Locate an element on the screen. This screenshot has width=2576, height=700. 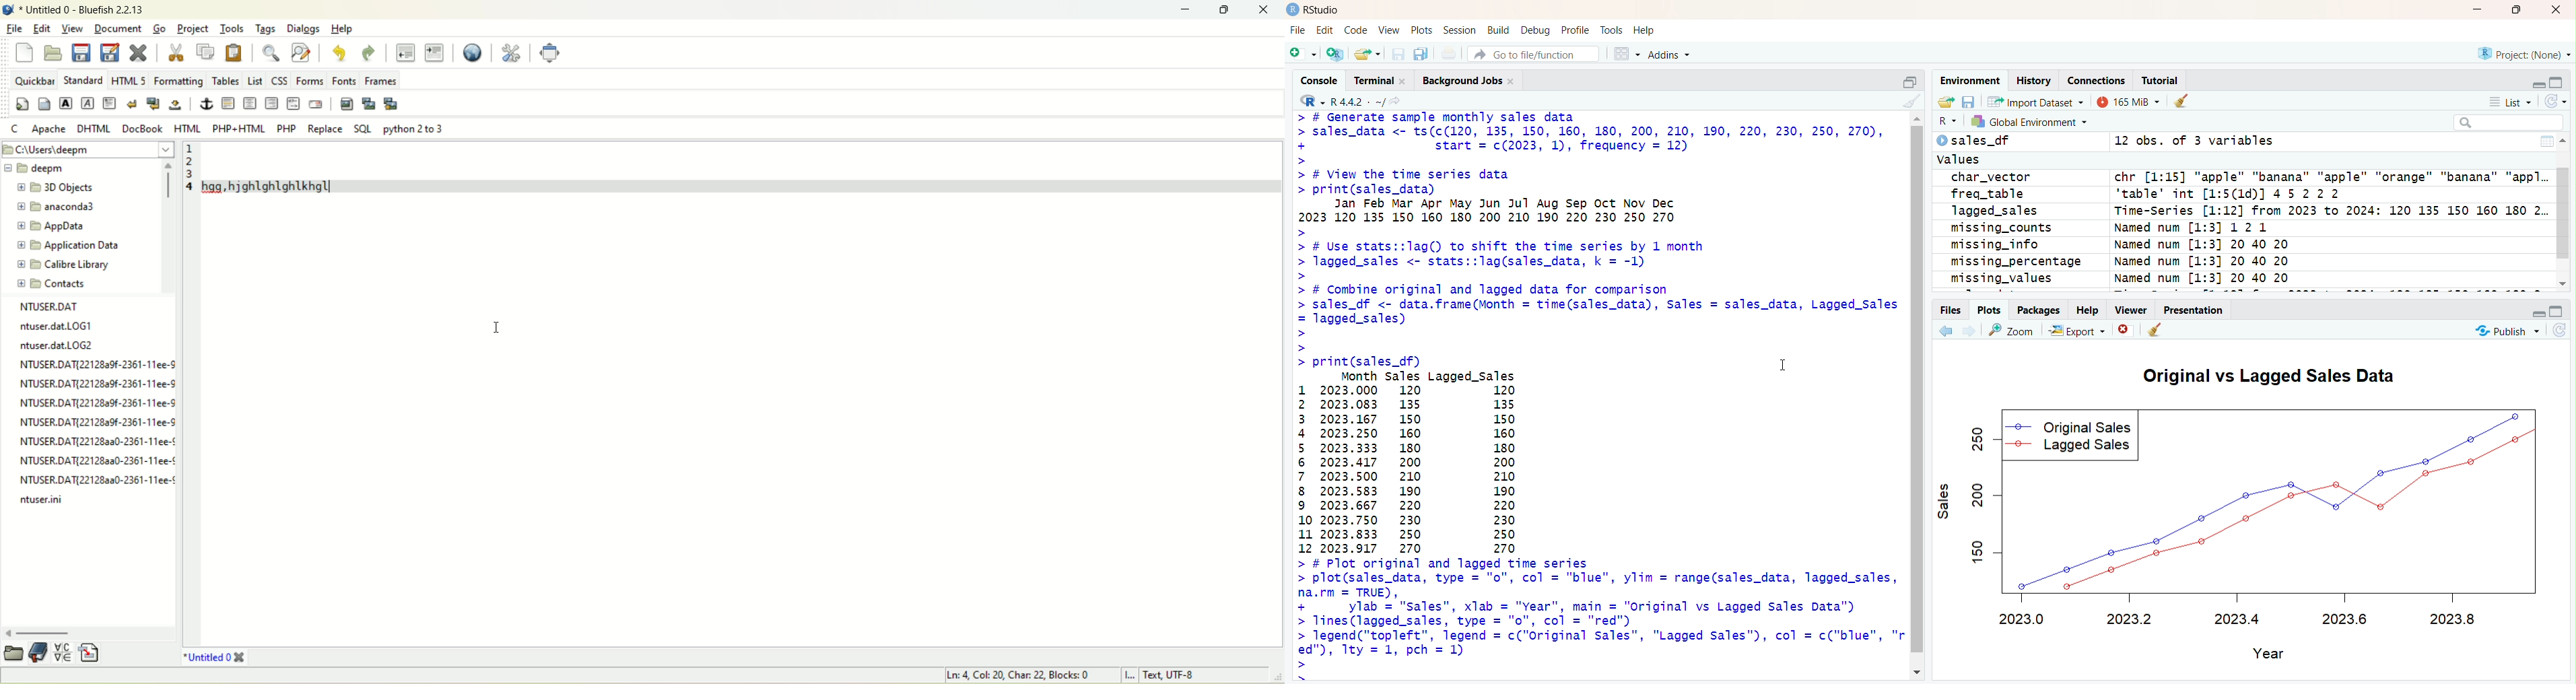
apache is located at coordinates (48, 129).